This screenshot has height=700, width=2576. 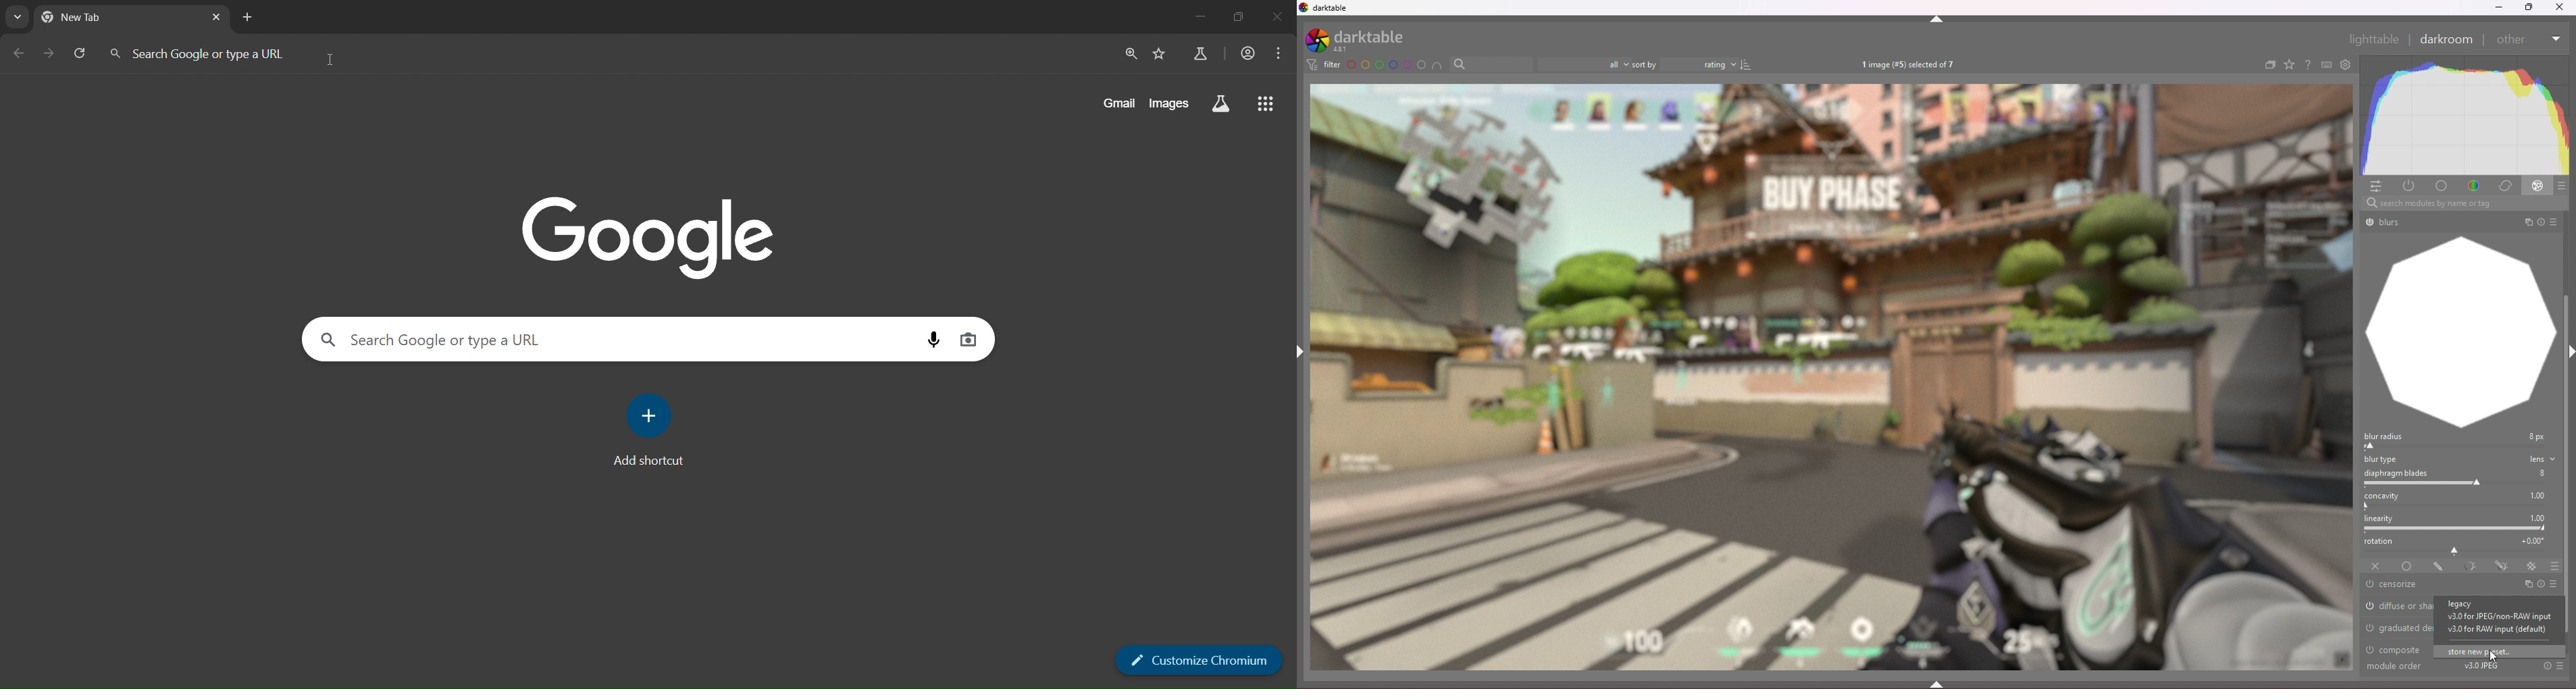 I want to click on help, so click(x=2307, y=65).